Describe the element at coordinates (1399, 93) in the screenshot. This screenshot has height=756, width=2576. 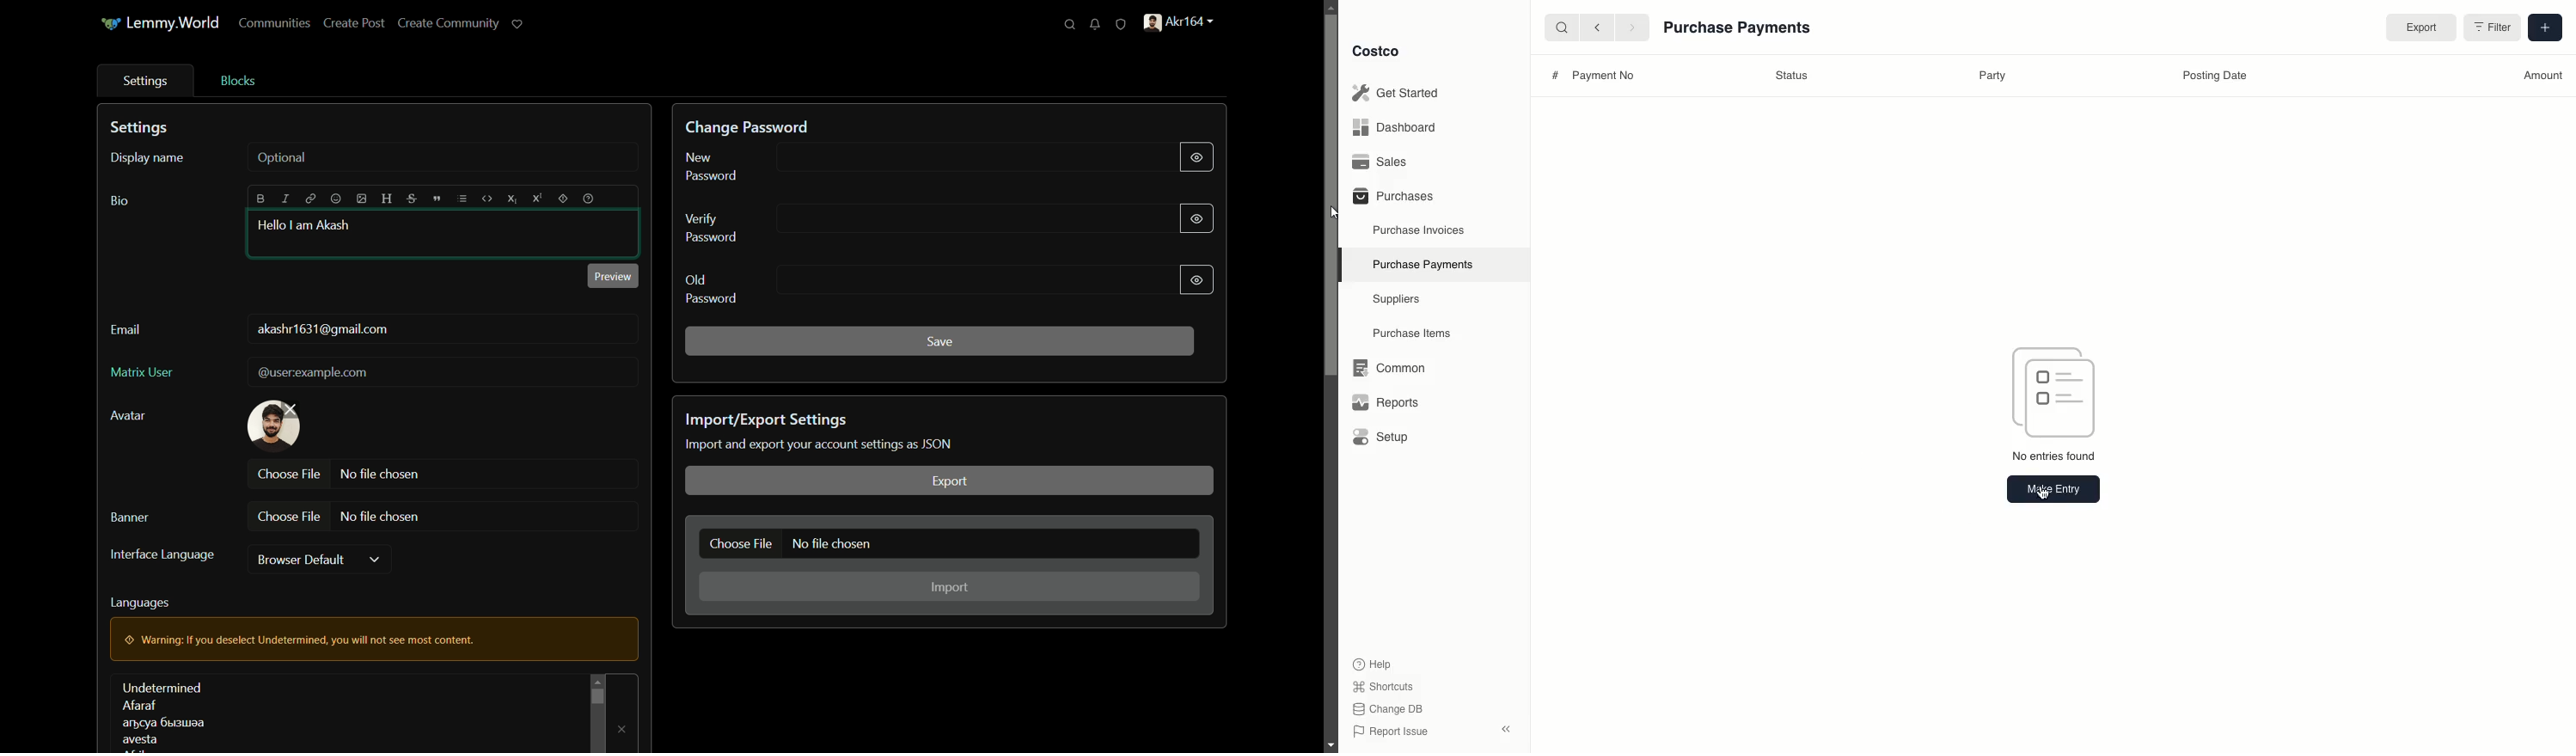
I see `Get Started` at that location.